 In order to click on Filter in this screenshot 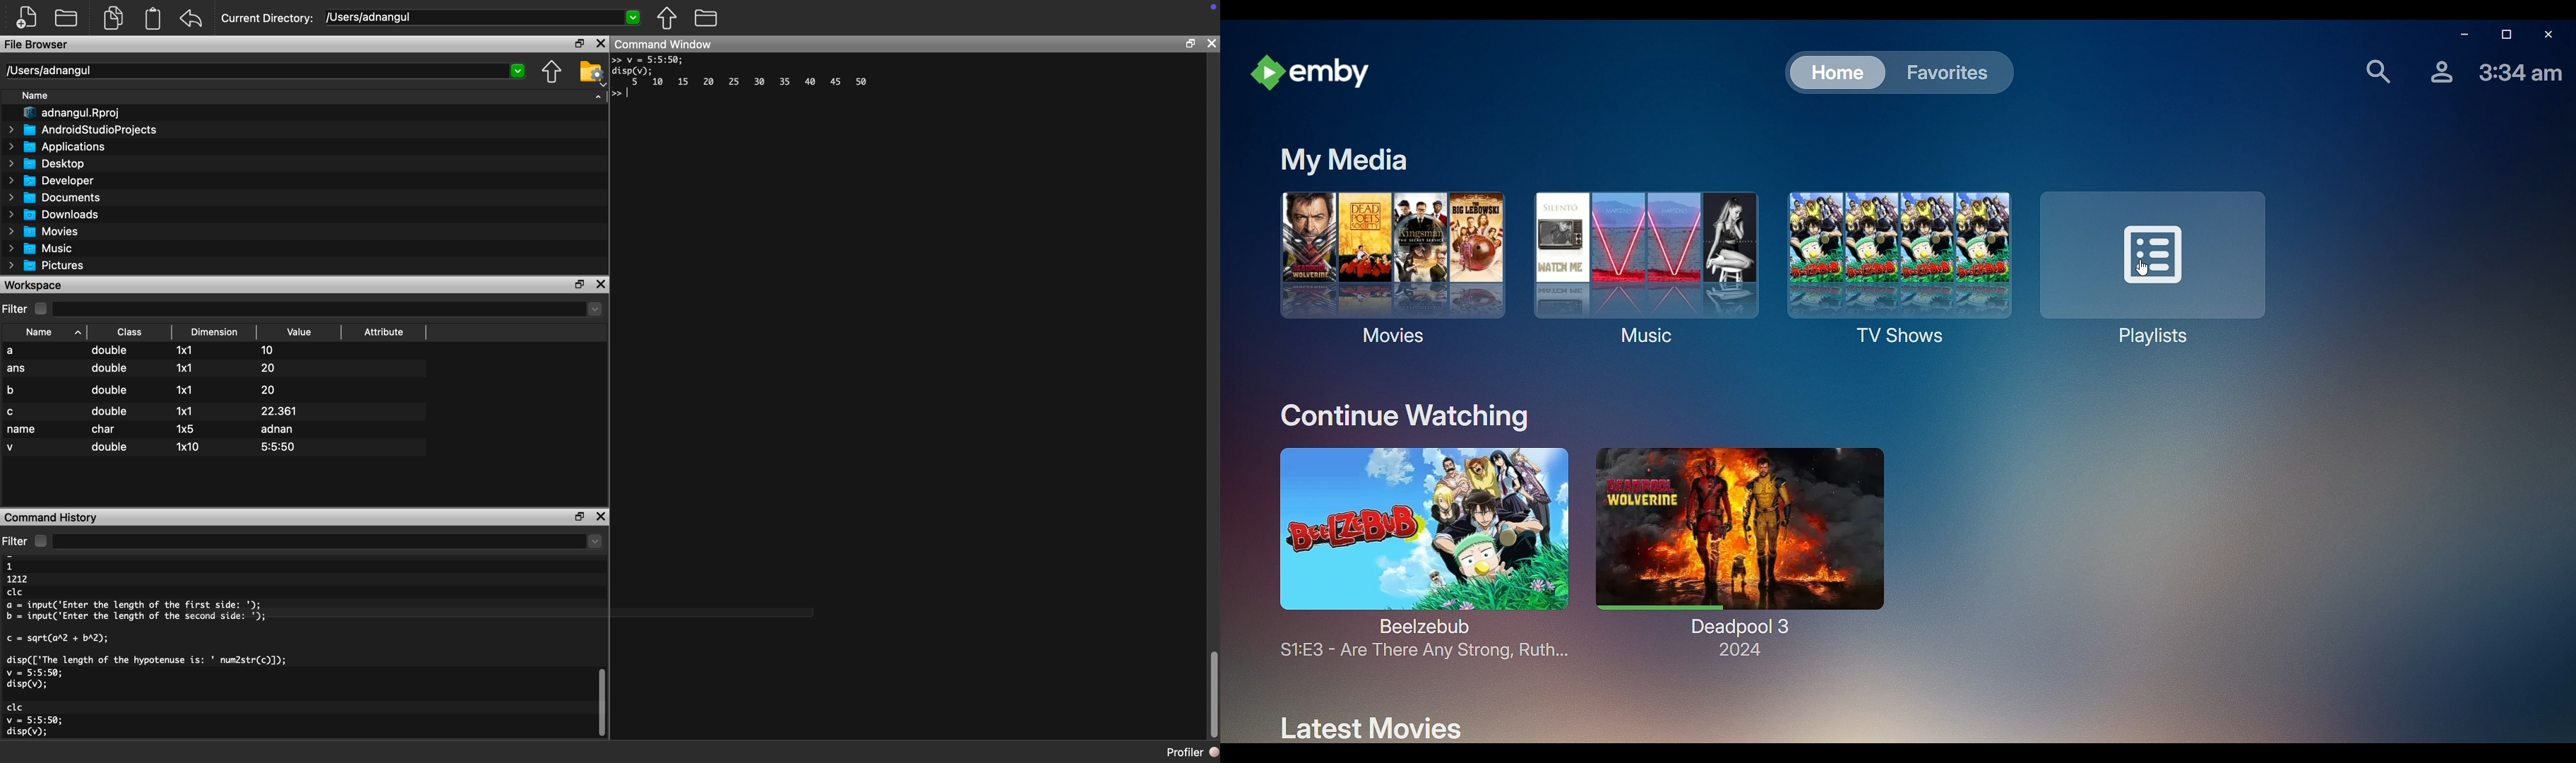, I will do `click(28, 541)`.